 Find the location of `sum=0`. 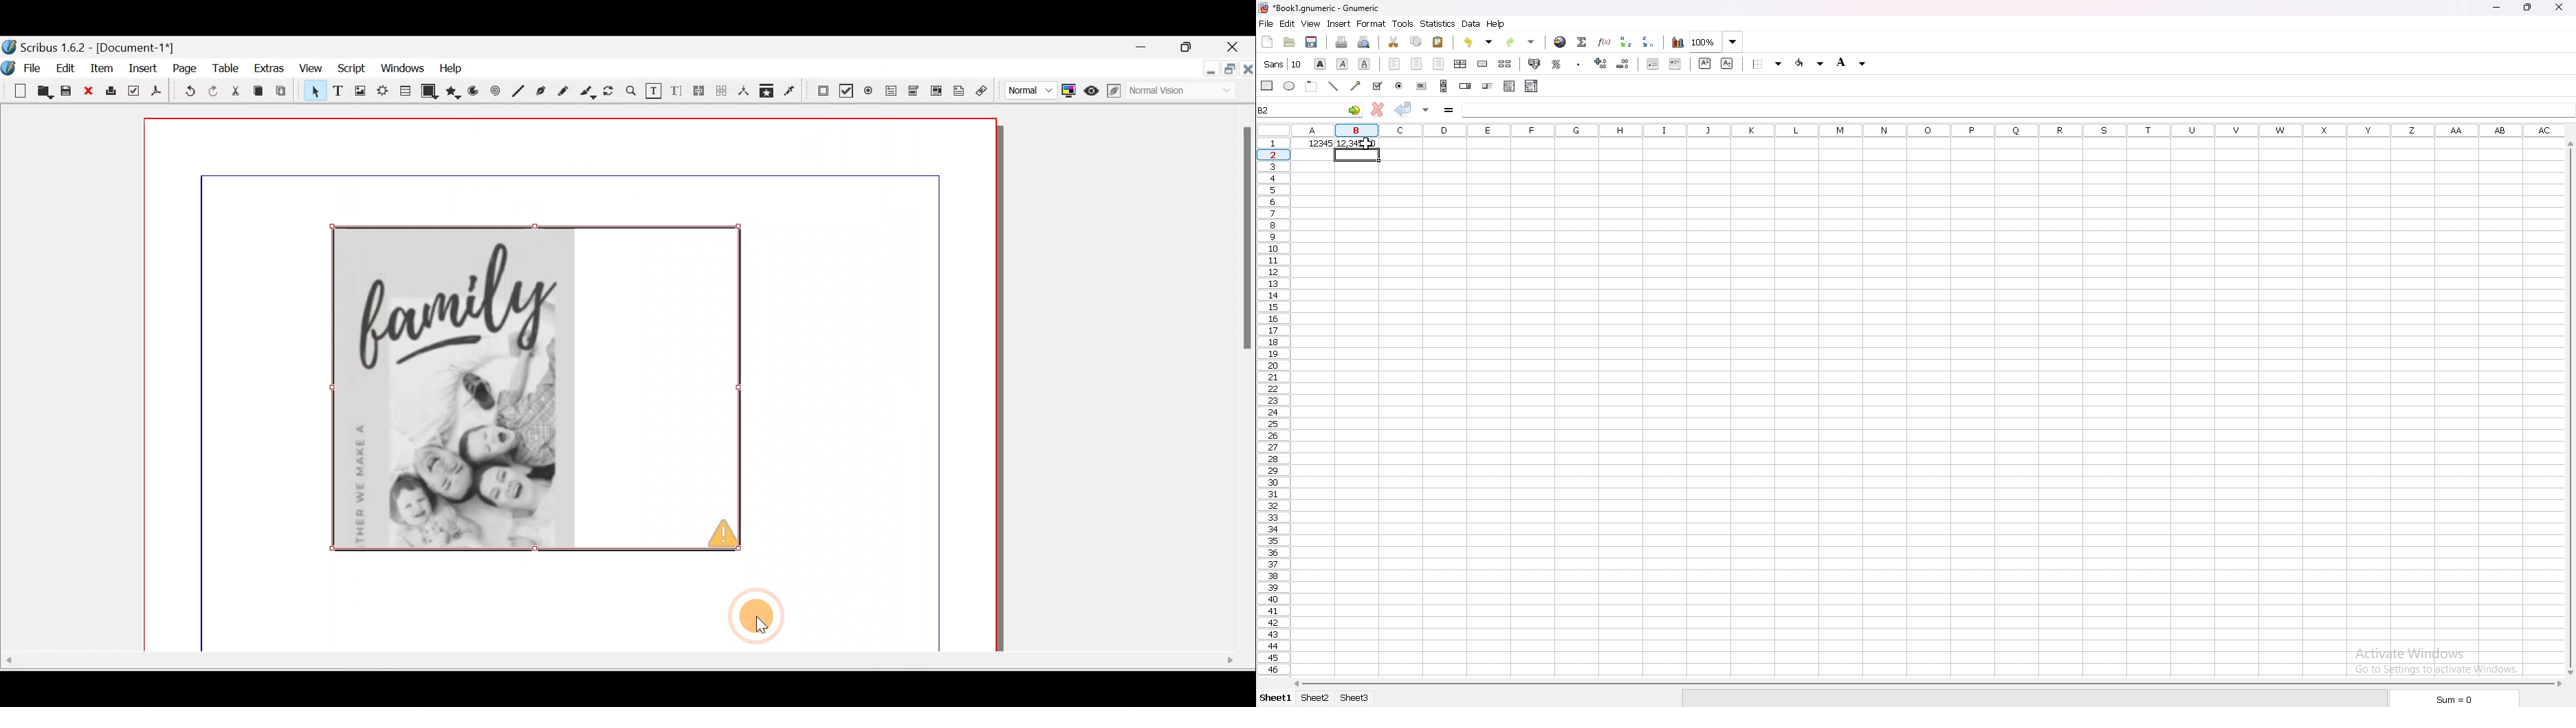

sum=0 is located at coordinates (2452, 699).